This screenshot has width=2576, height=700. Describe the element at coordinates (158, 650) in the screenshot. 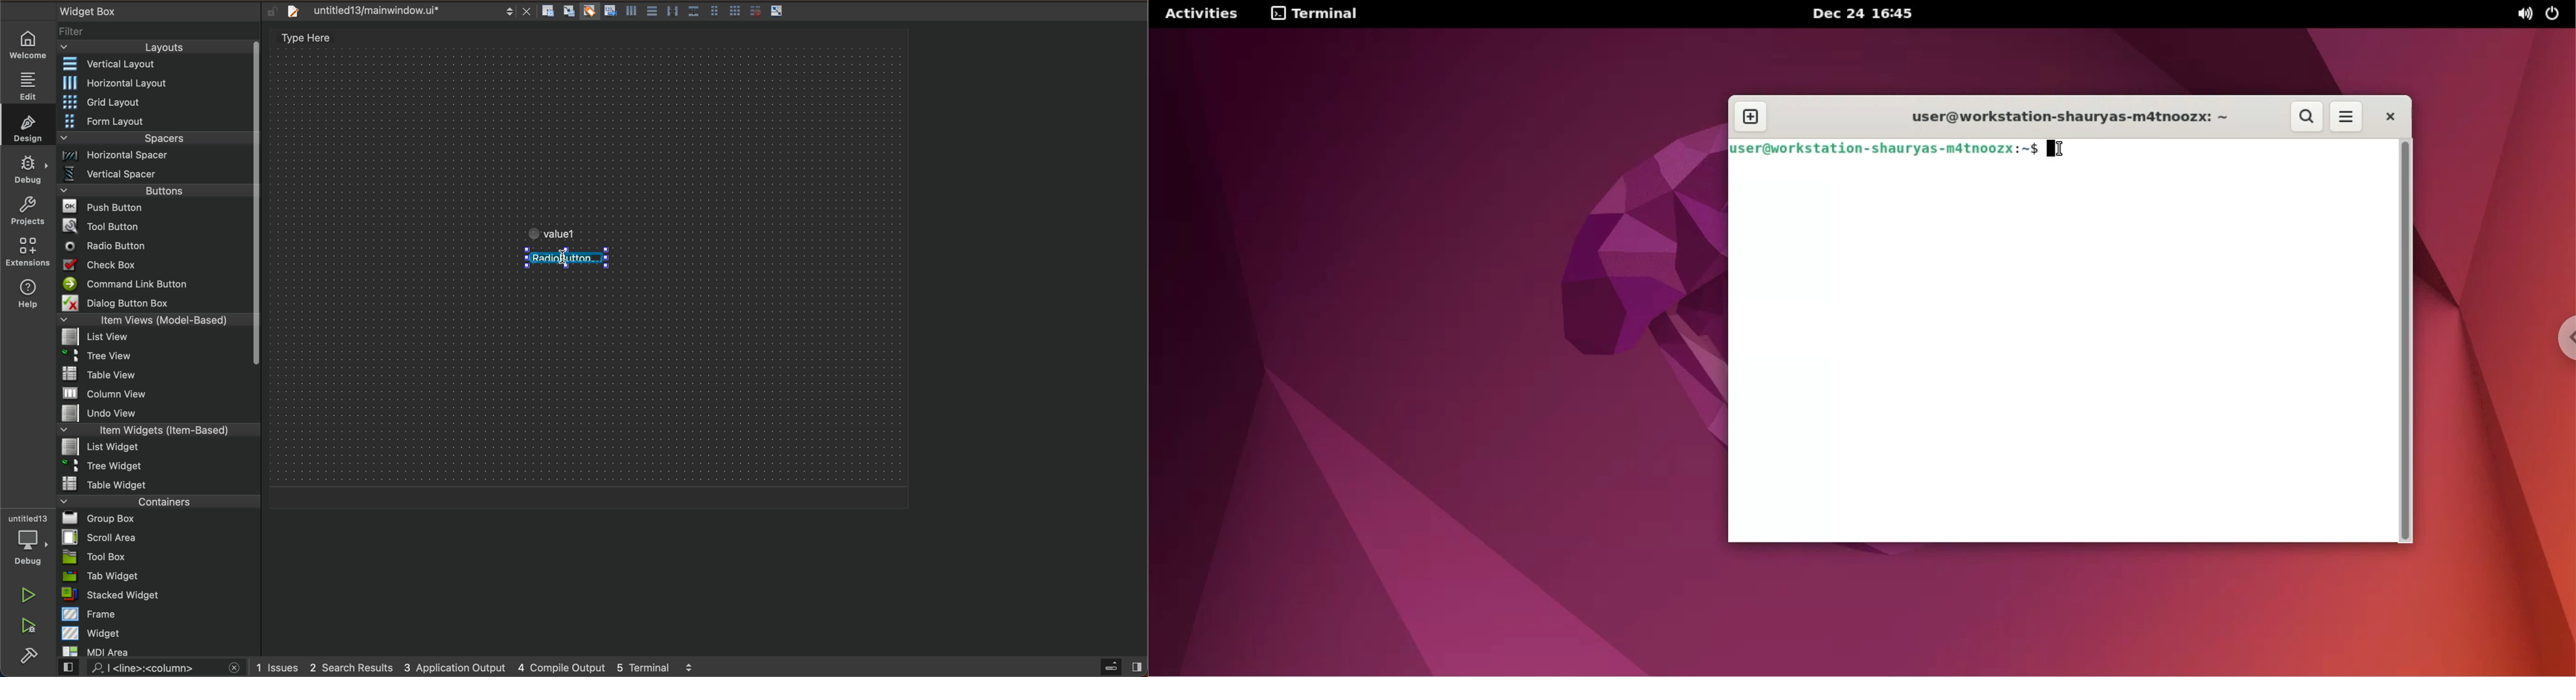

I see `mdi area` at that location.